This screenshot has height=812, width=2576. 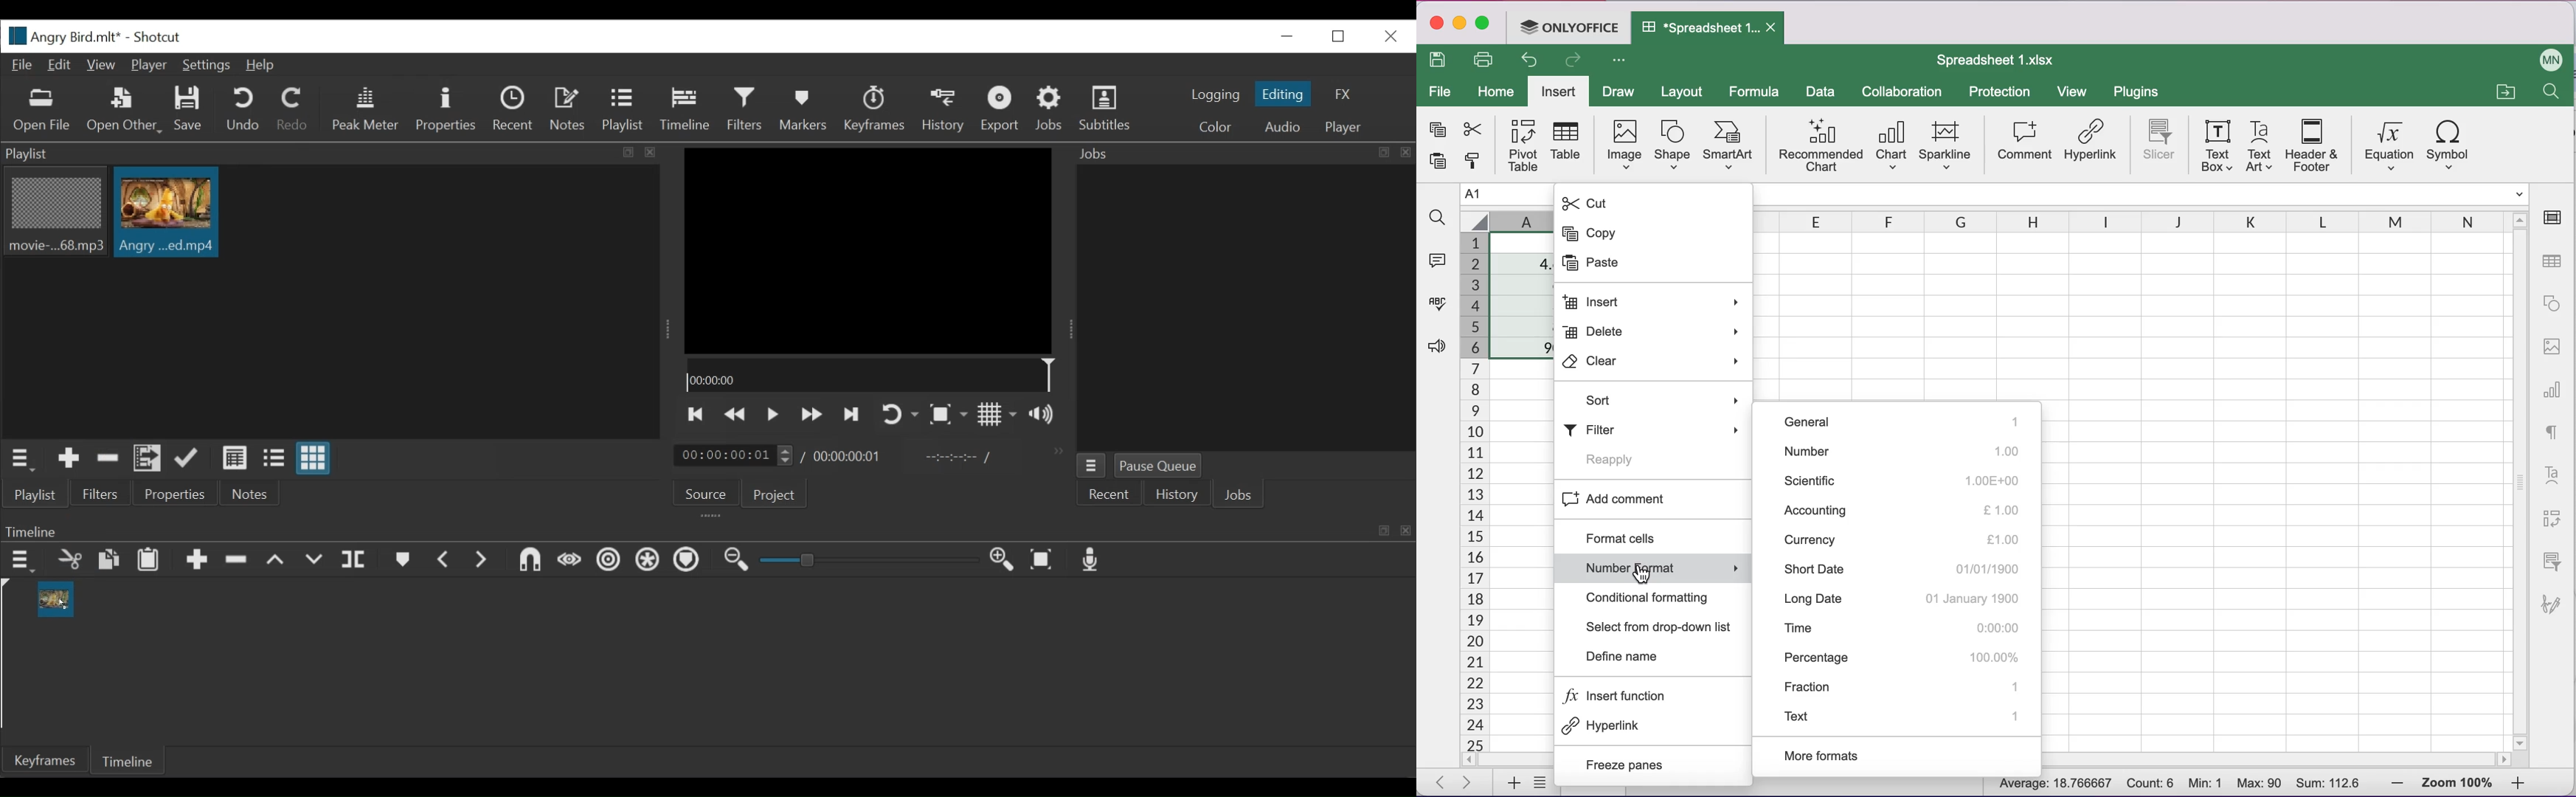 What do you see at coordinates (242, 110) in the screenshot?
I see `Undo` at bounding box center [242, 110].